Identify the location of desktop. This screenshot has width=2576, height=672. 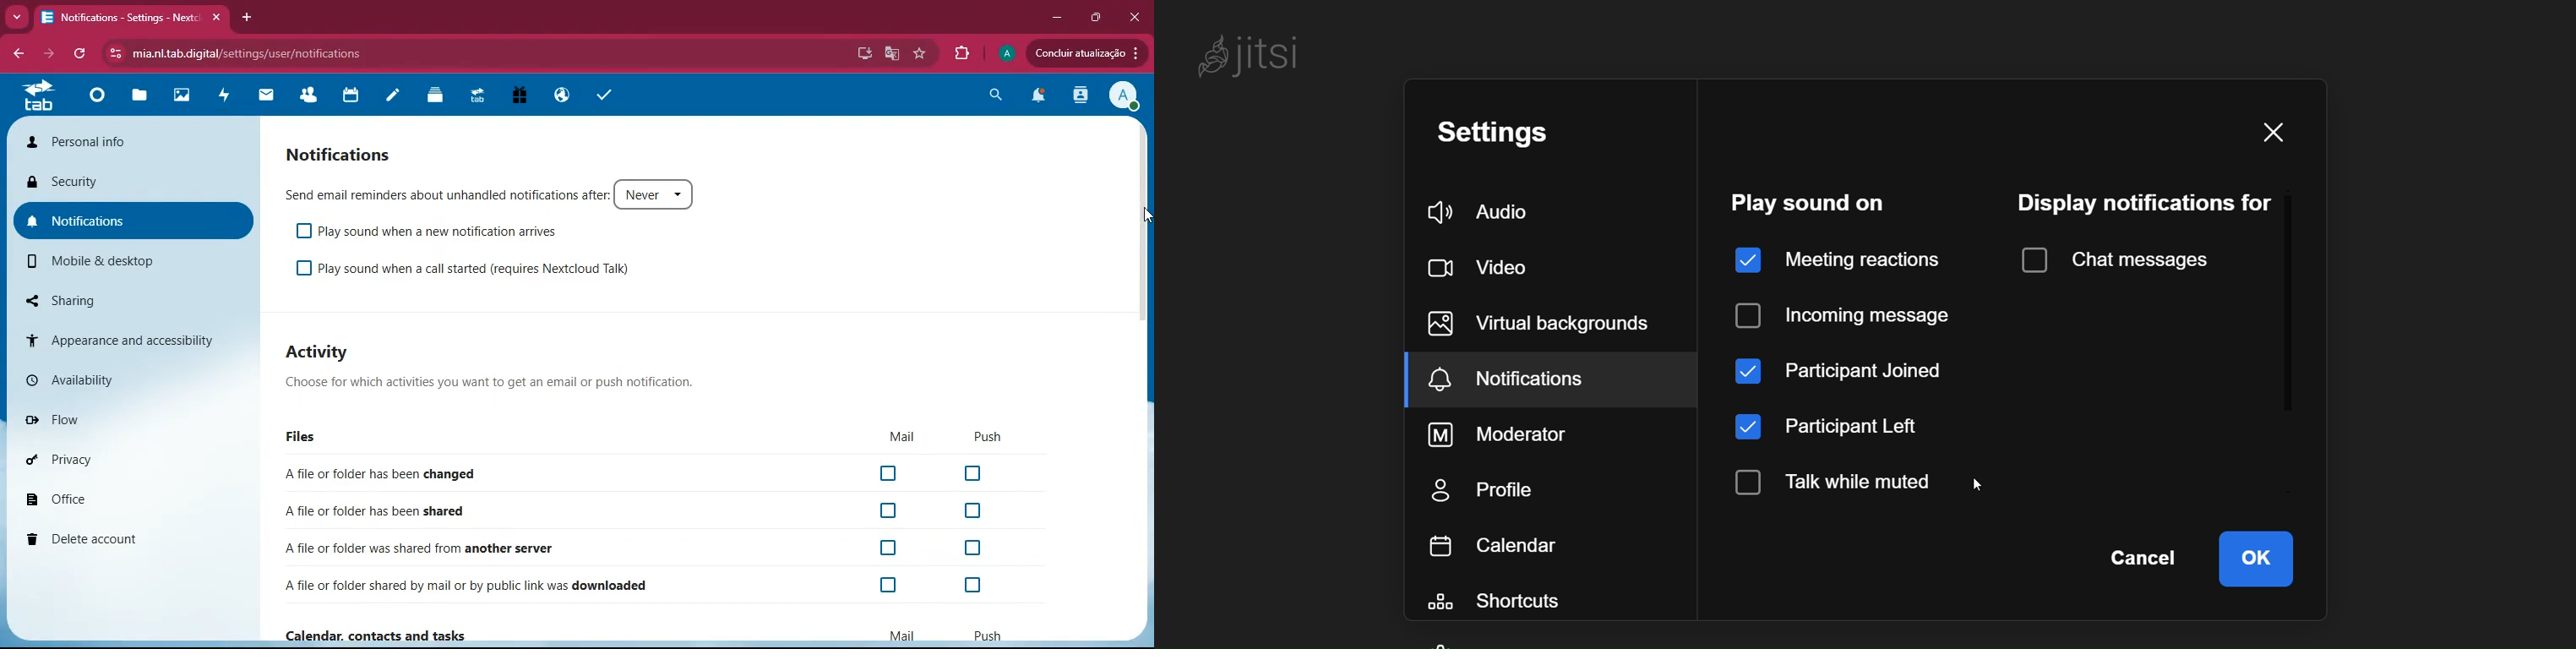
(862, 55).